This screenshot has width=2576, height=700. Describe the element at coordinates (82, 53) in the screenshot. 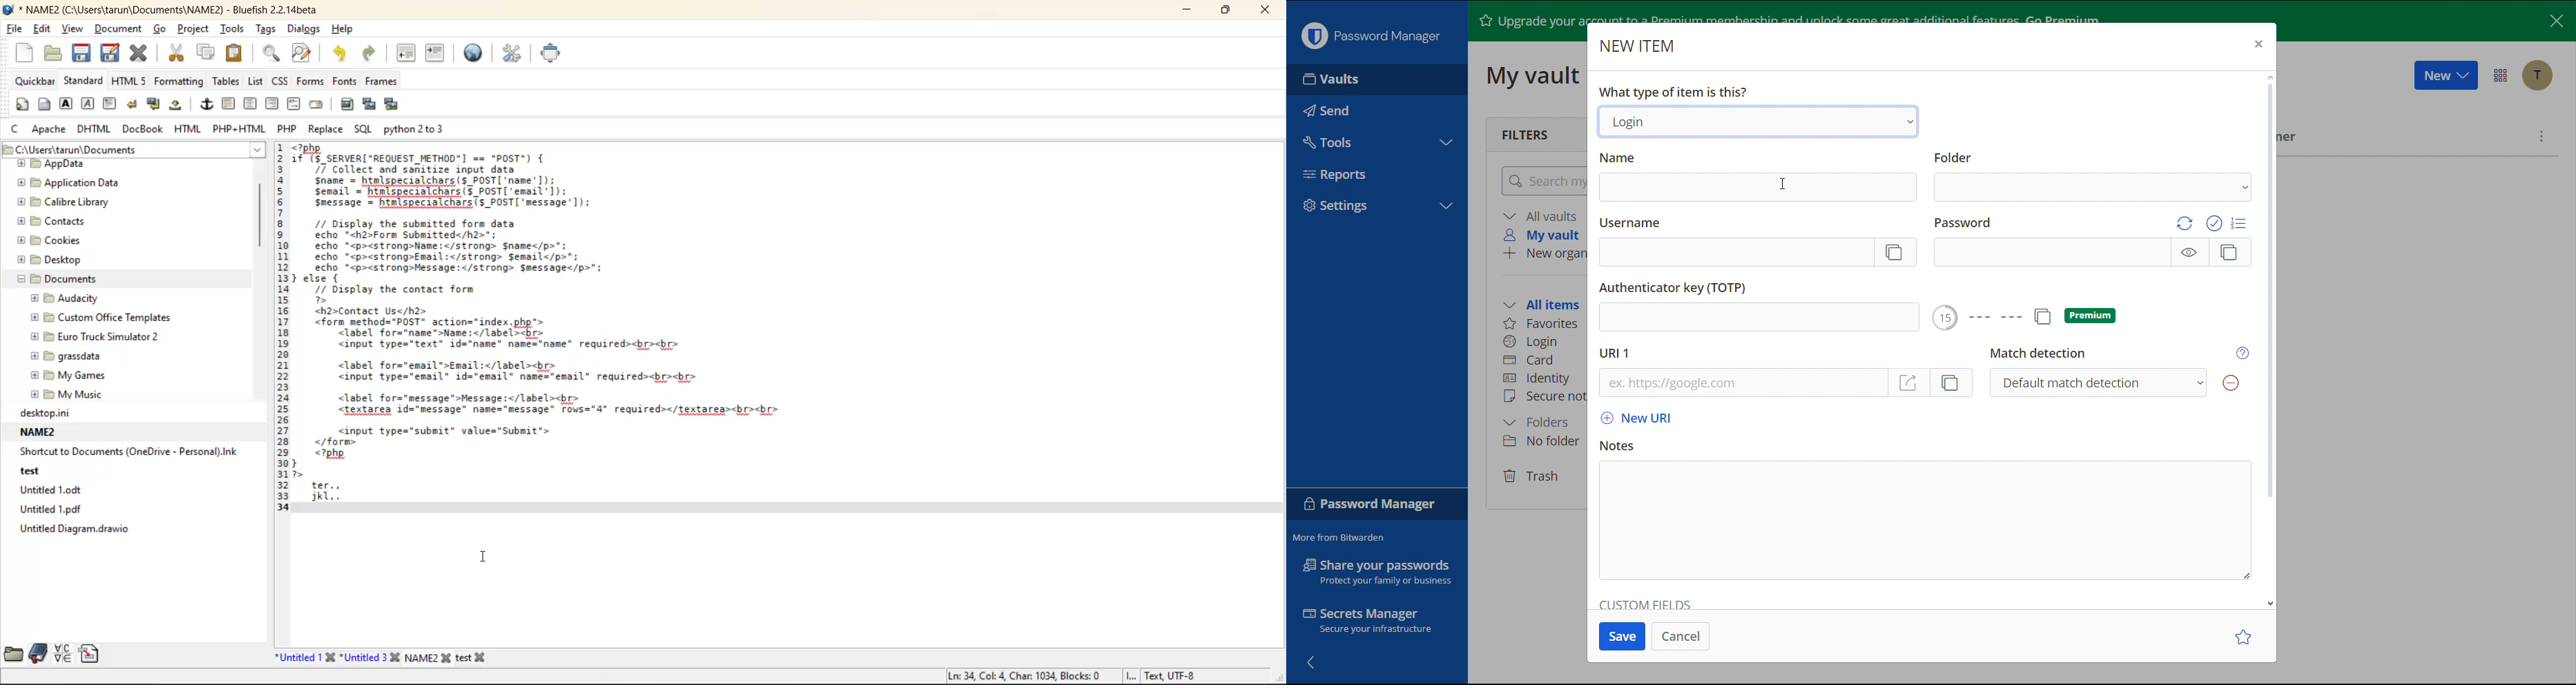

I see `save` at that location.